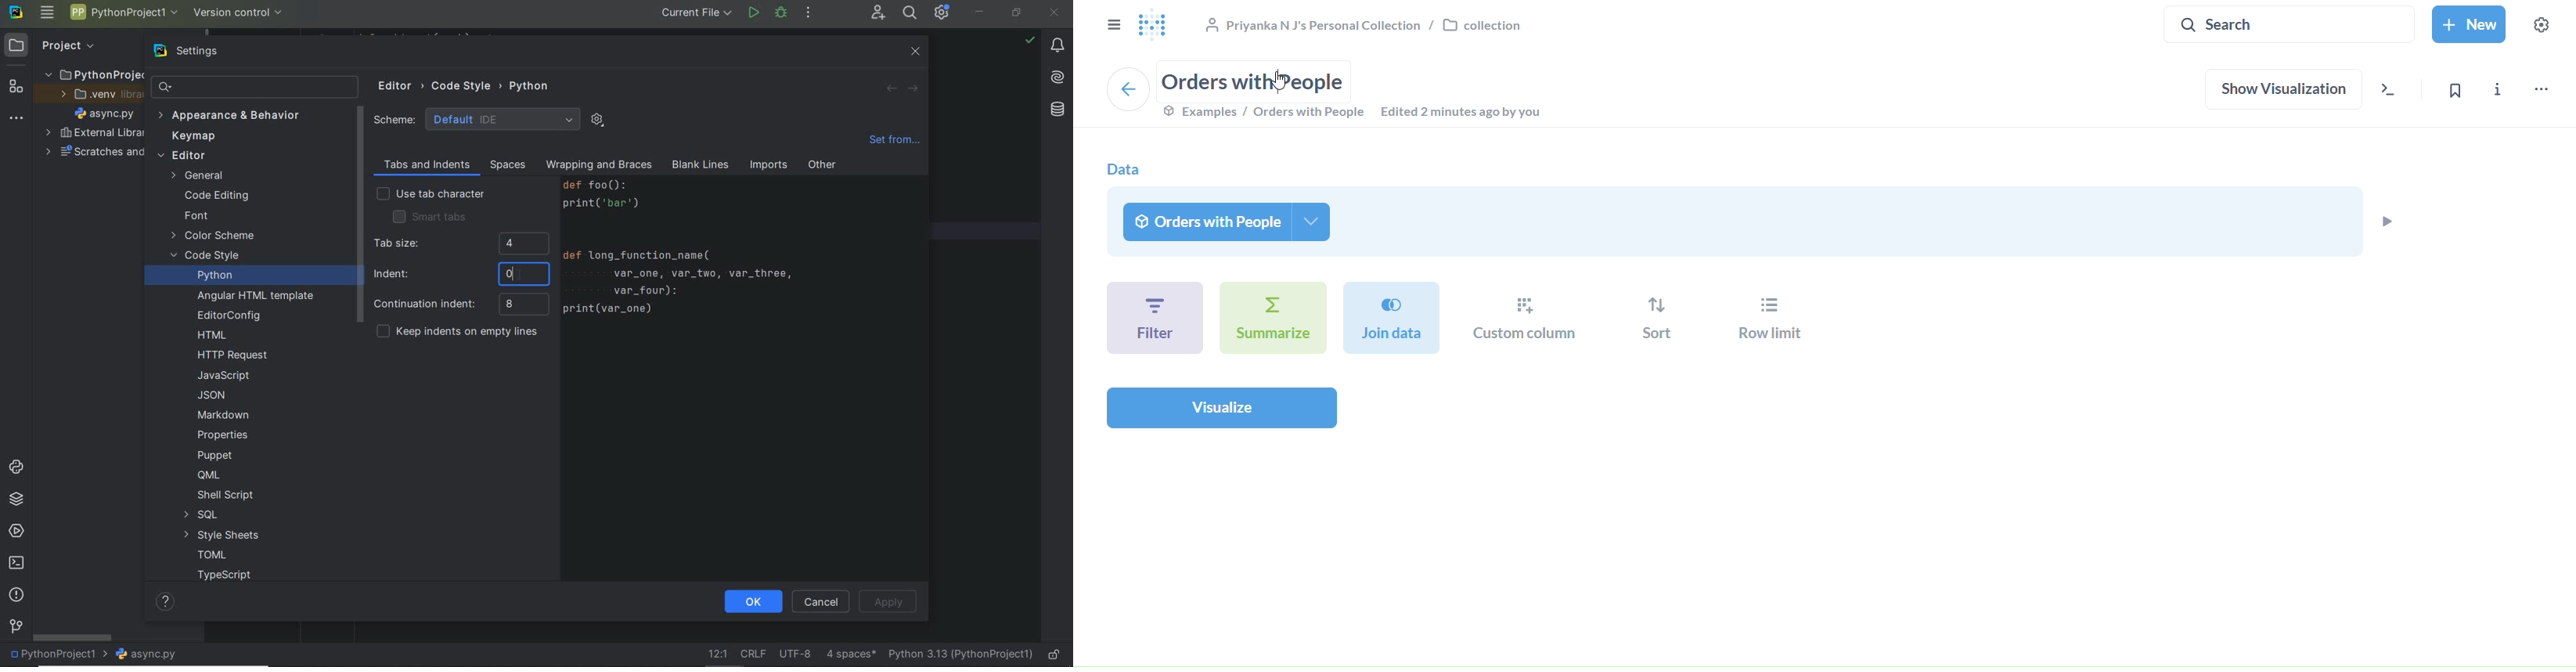 The height and width of the screenshot is (672, 2576). Describe the element at coordinates (15, 628) in the screenshot. I see `version control` at that location.